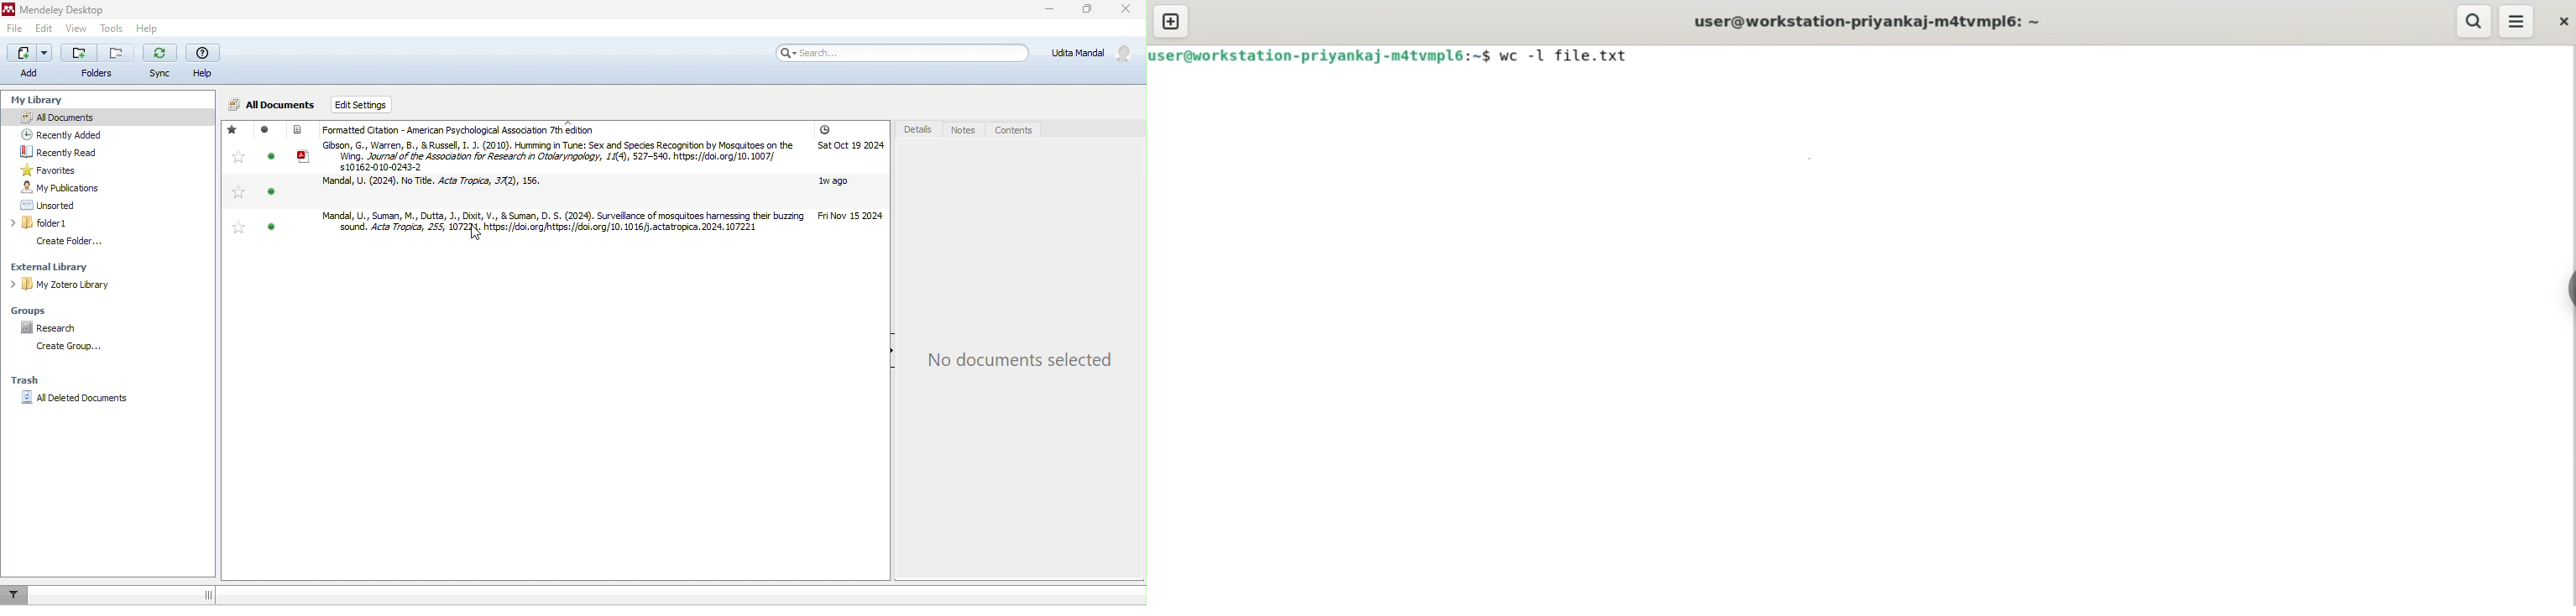  What do you see at coordinates (900, 52) in the screenshot?
I see `search bar` at bounding box center [900, 52].